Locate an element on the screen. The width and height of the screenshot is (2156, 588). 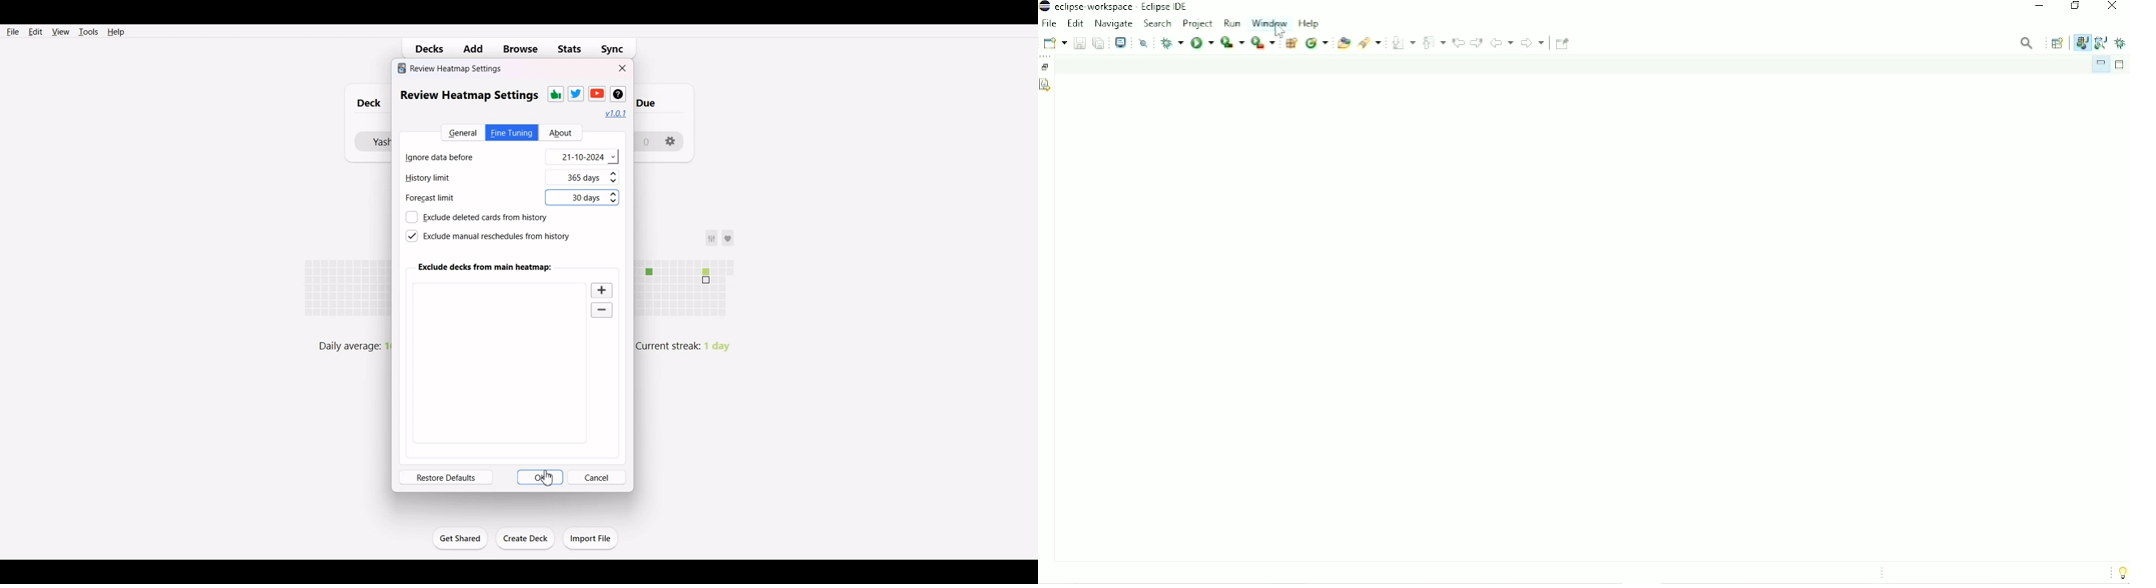
File is located at coordinates (13, 31).